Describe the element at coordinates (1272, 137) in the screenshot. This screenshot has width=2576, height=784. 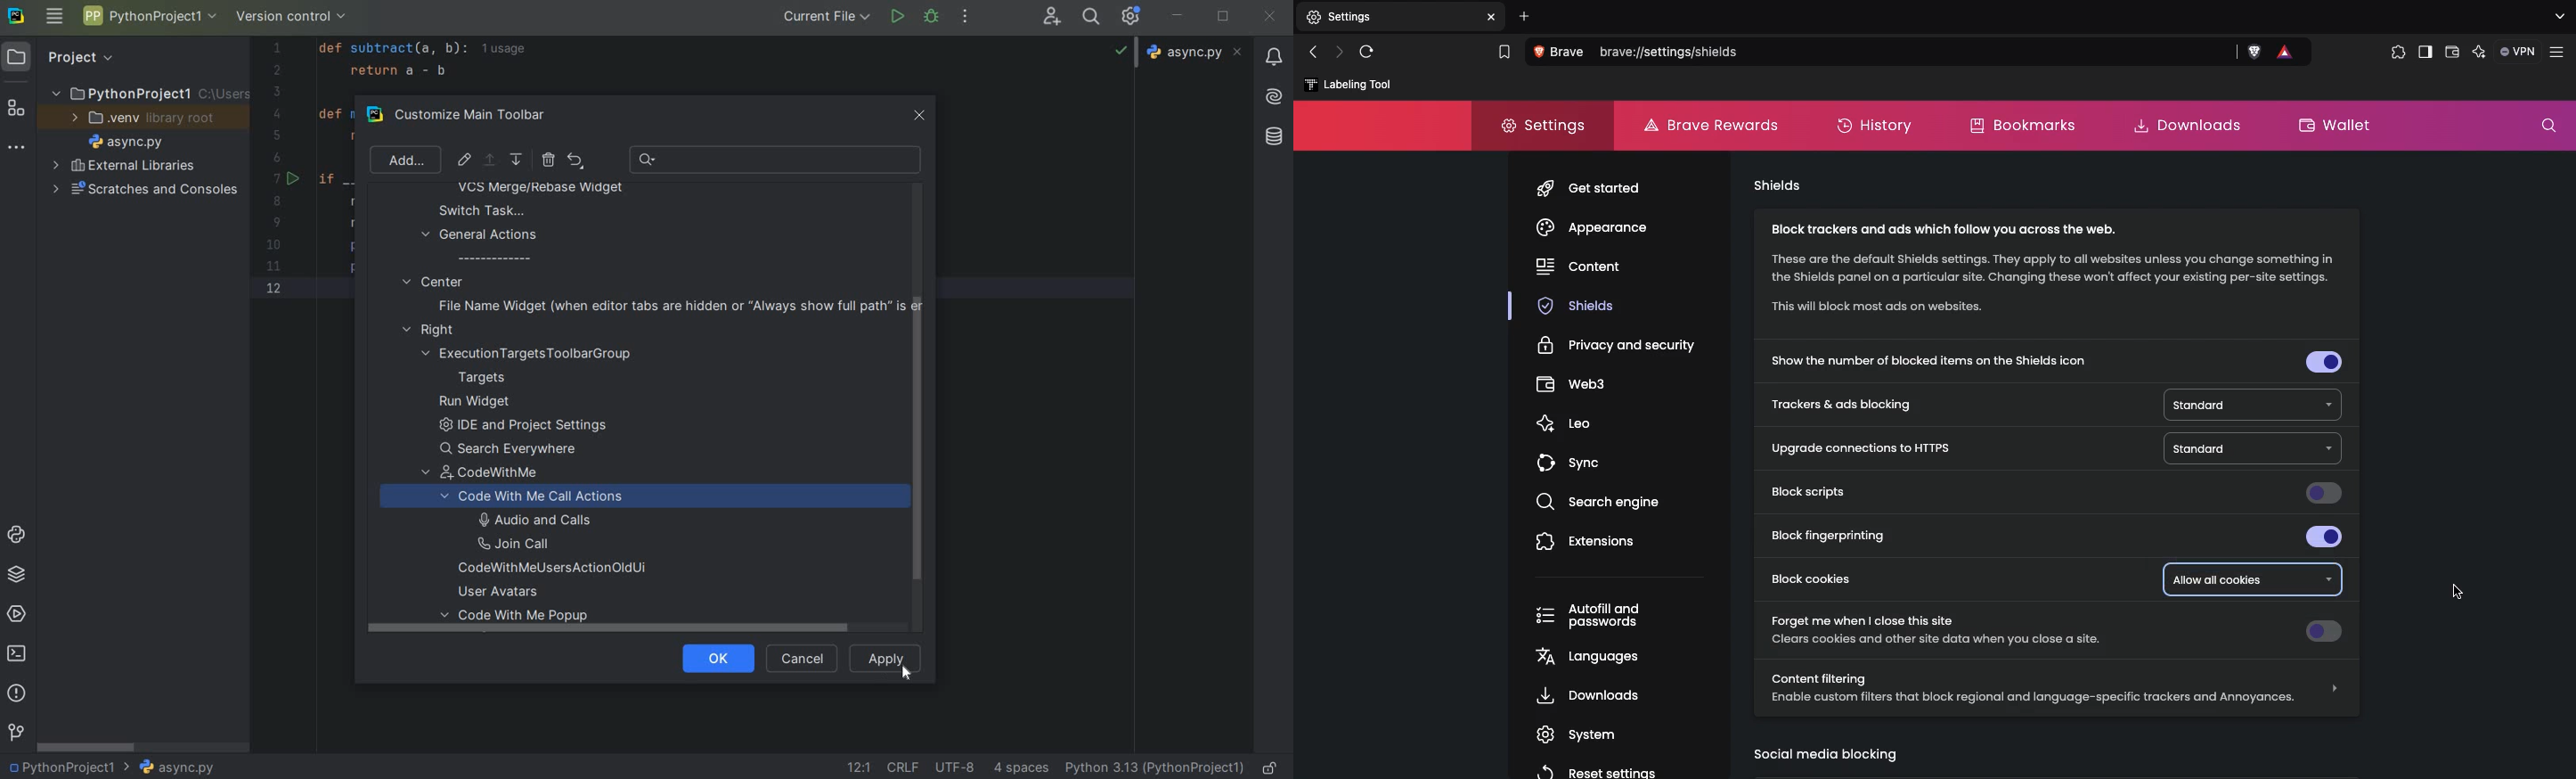
I see `` at that location.